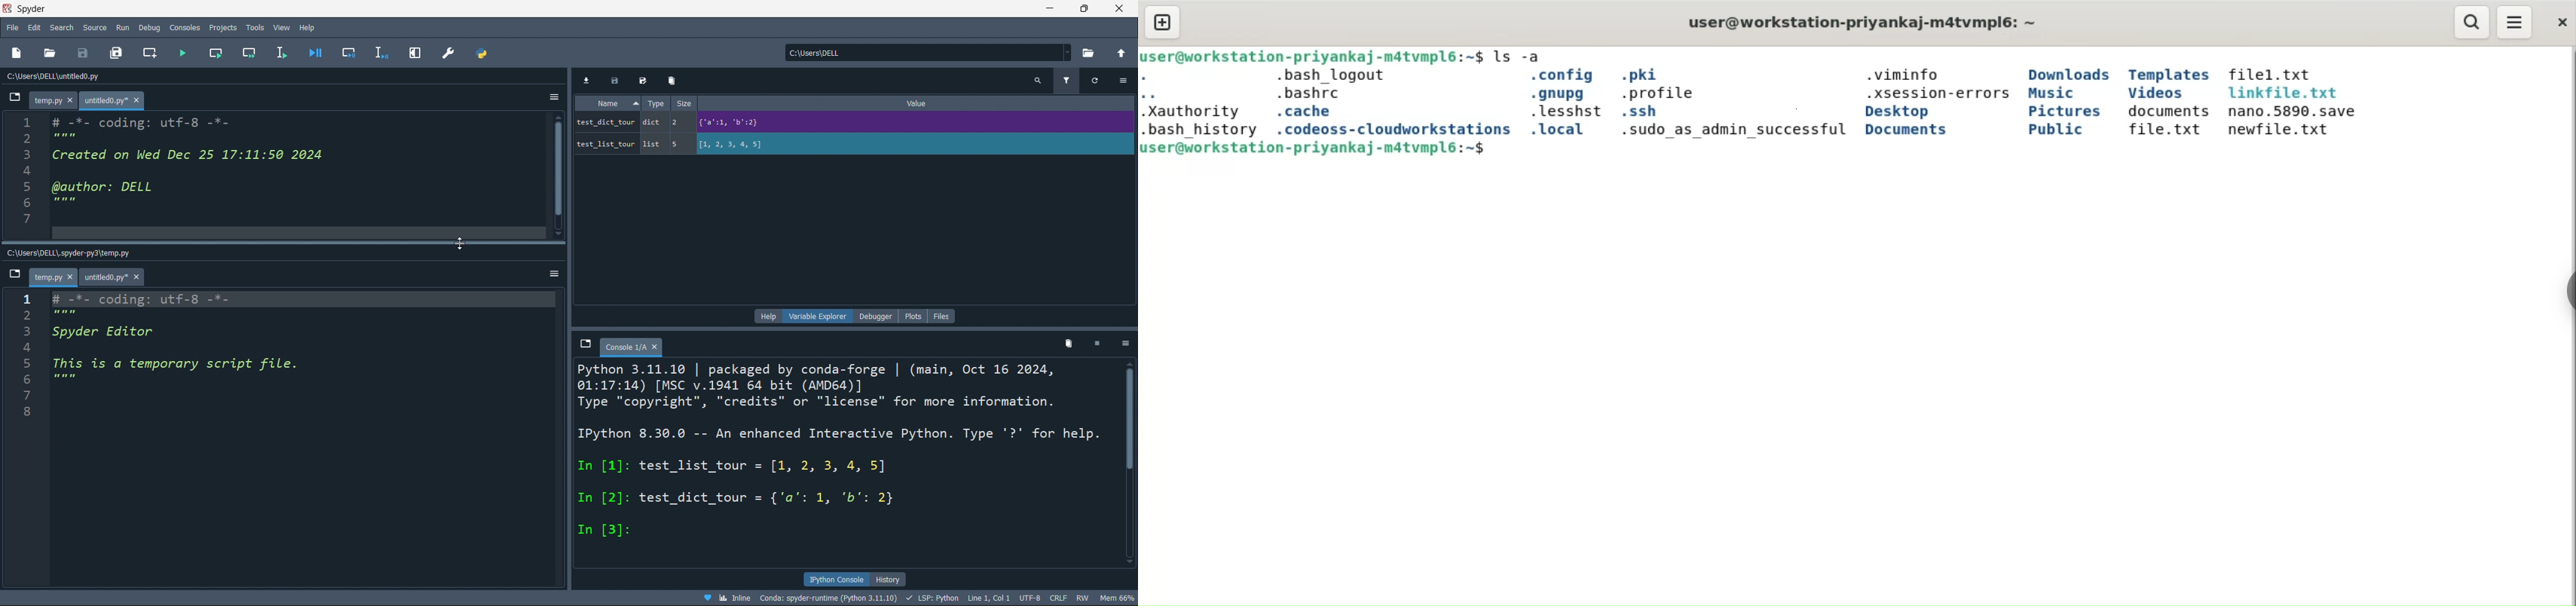  What do you see at coordinates (114, 278) in the screenshot?
I see `untitledo.py* ` at bounding box center [114, 278].